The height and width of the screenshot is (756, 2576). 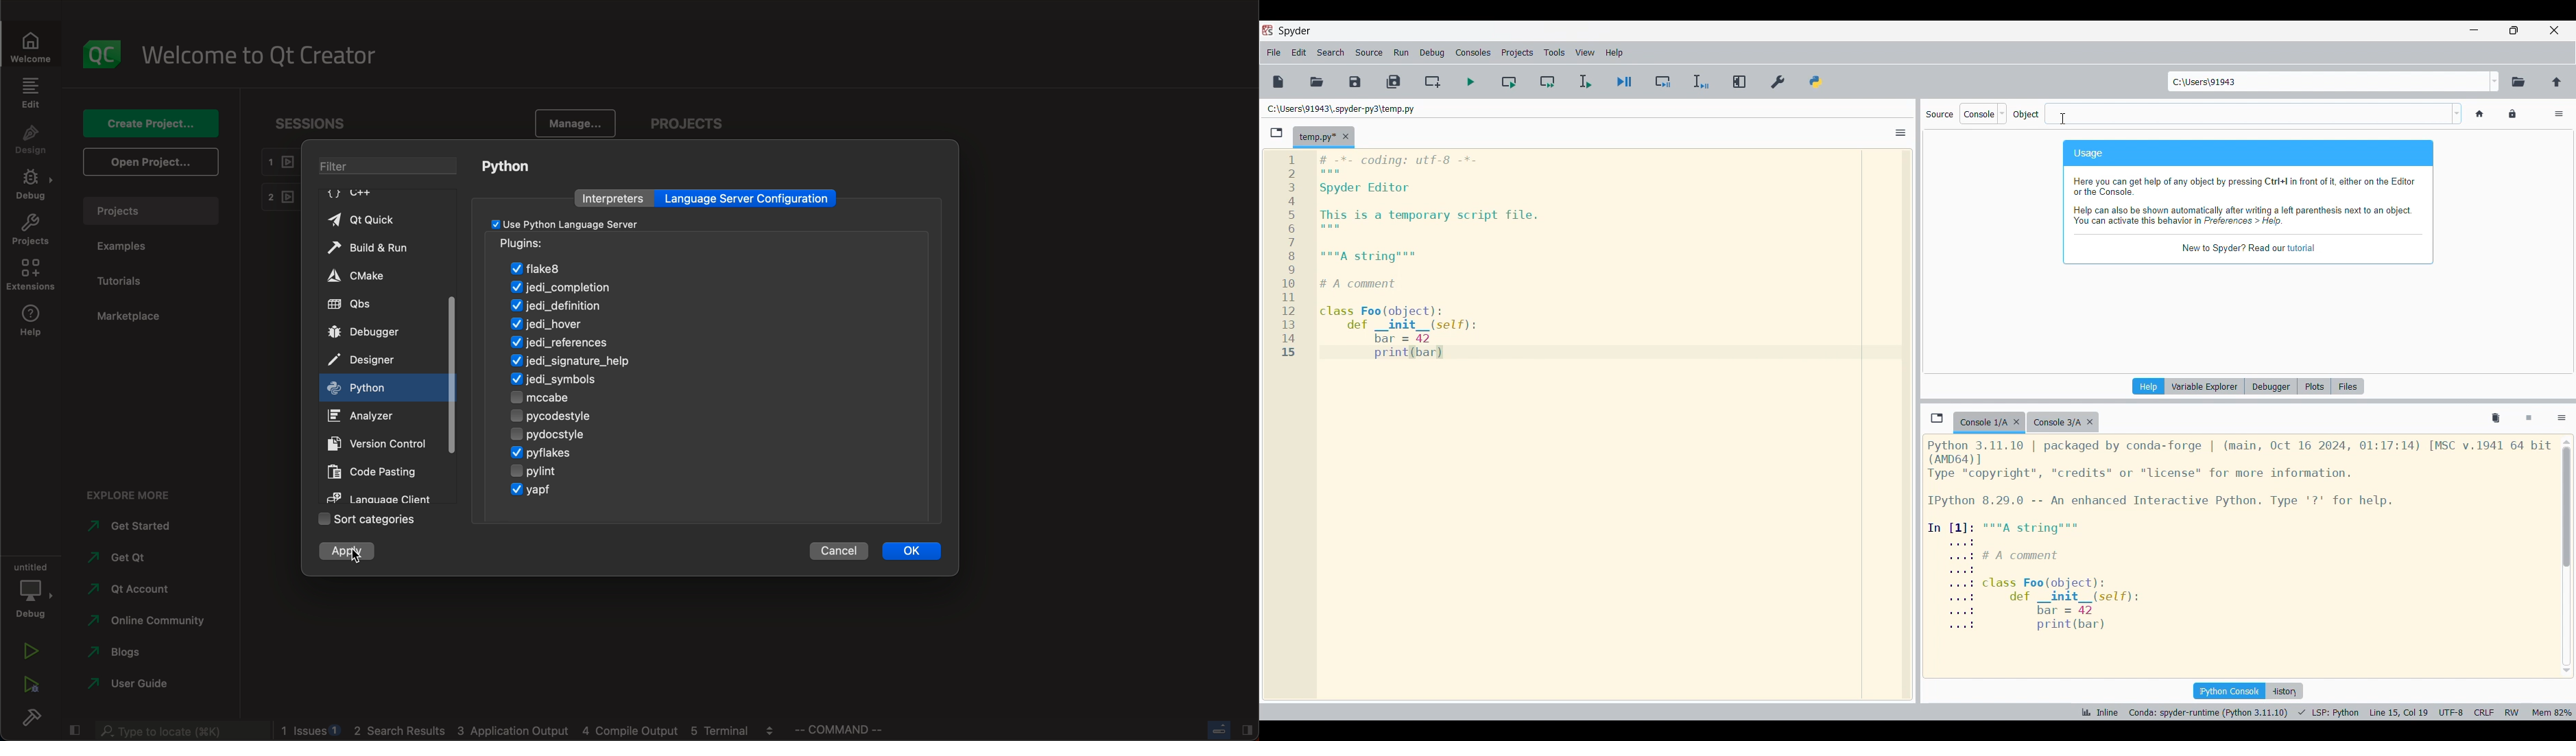 What do you see at coordinates (360, 275) in the screenshot?
I see `cmake` at bounding box center [360, 275].